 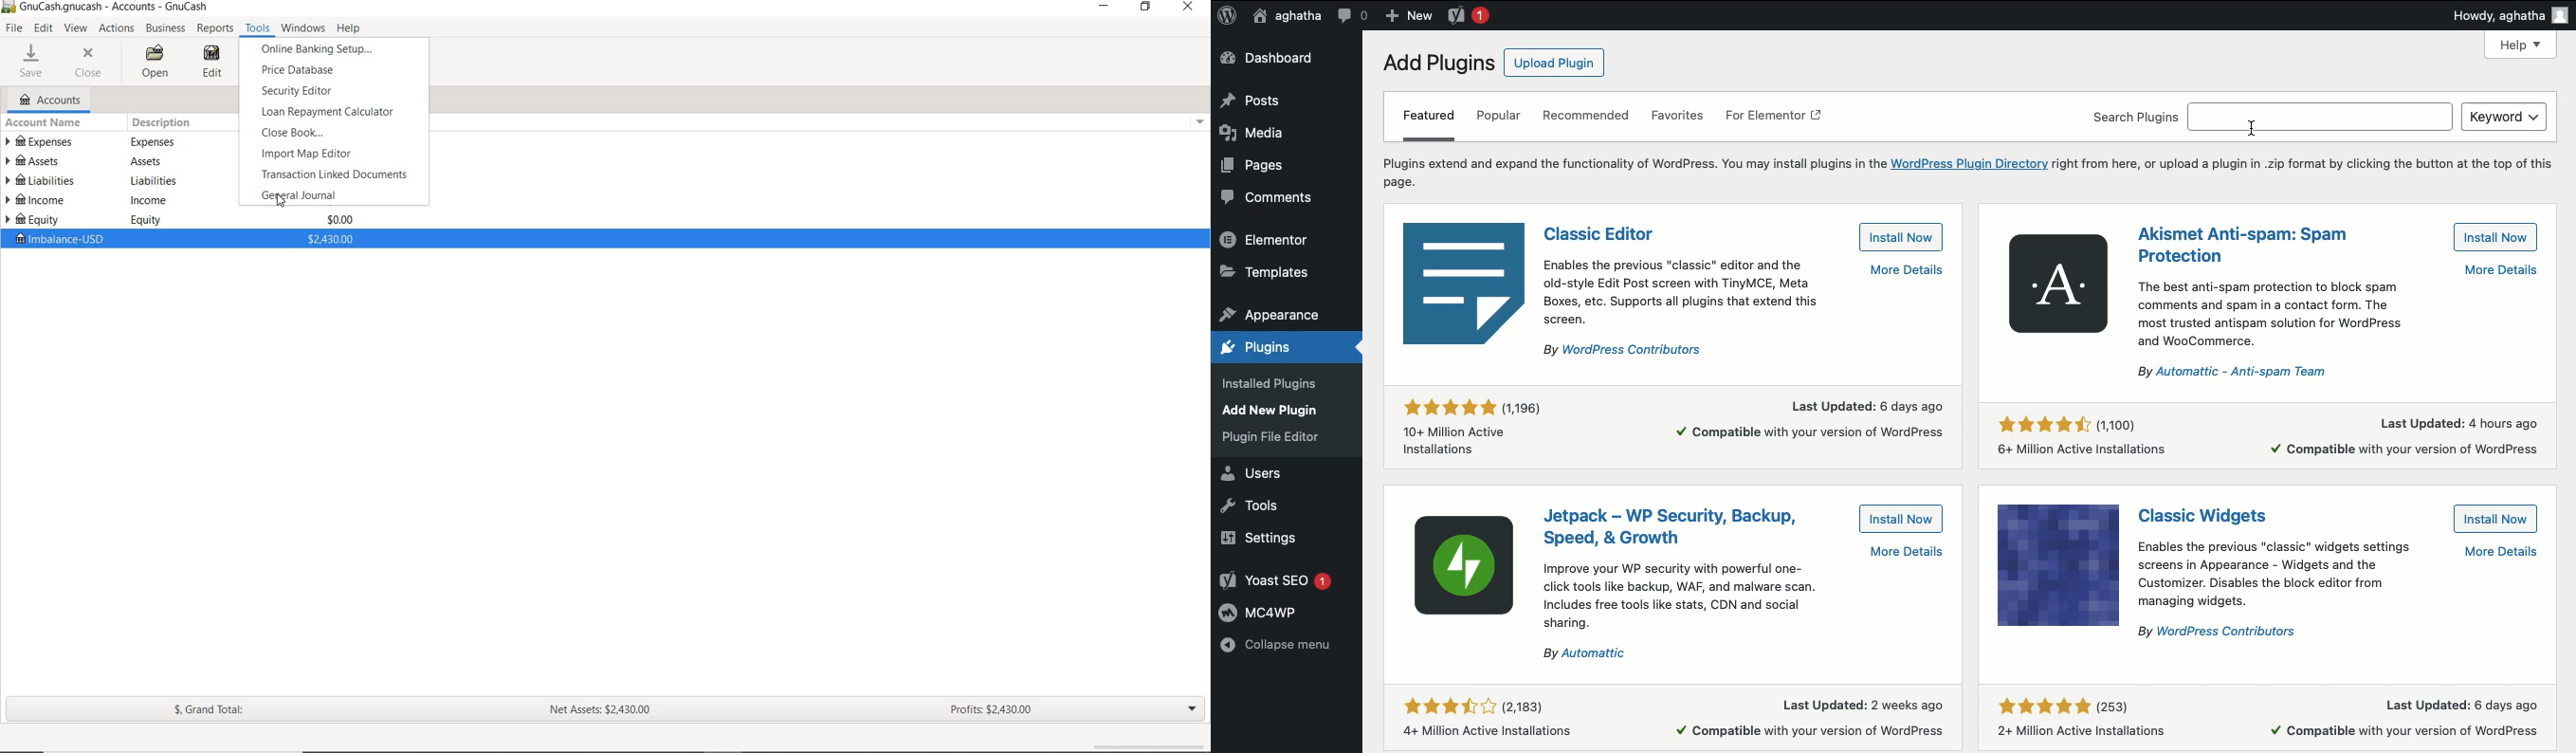 What do you see at coordinates (2211, 516) in the screenshot?
I see `Plugin` at bounding box center [2211, 516].